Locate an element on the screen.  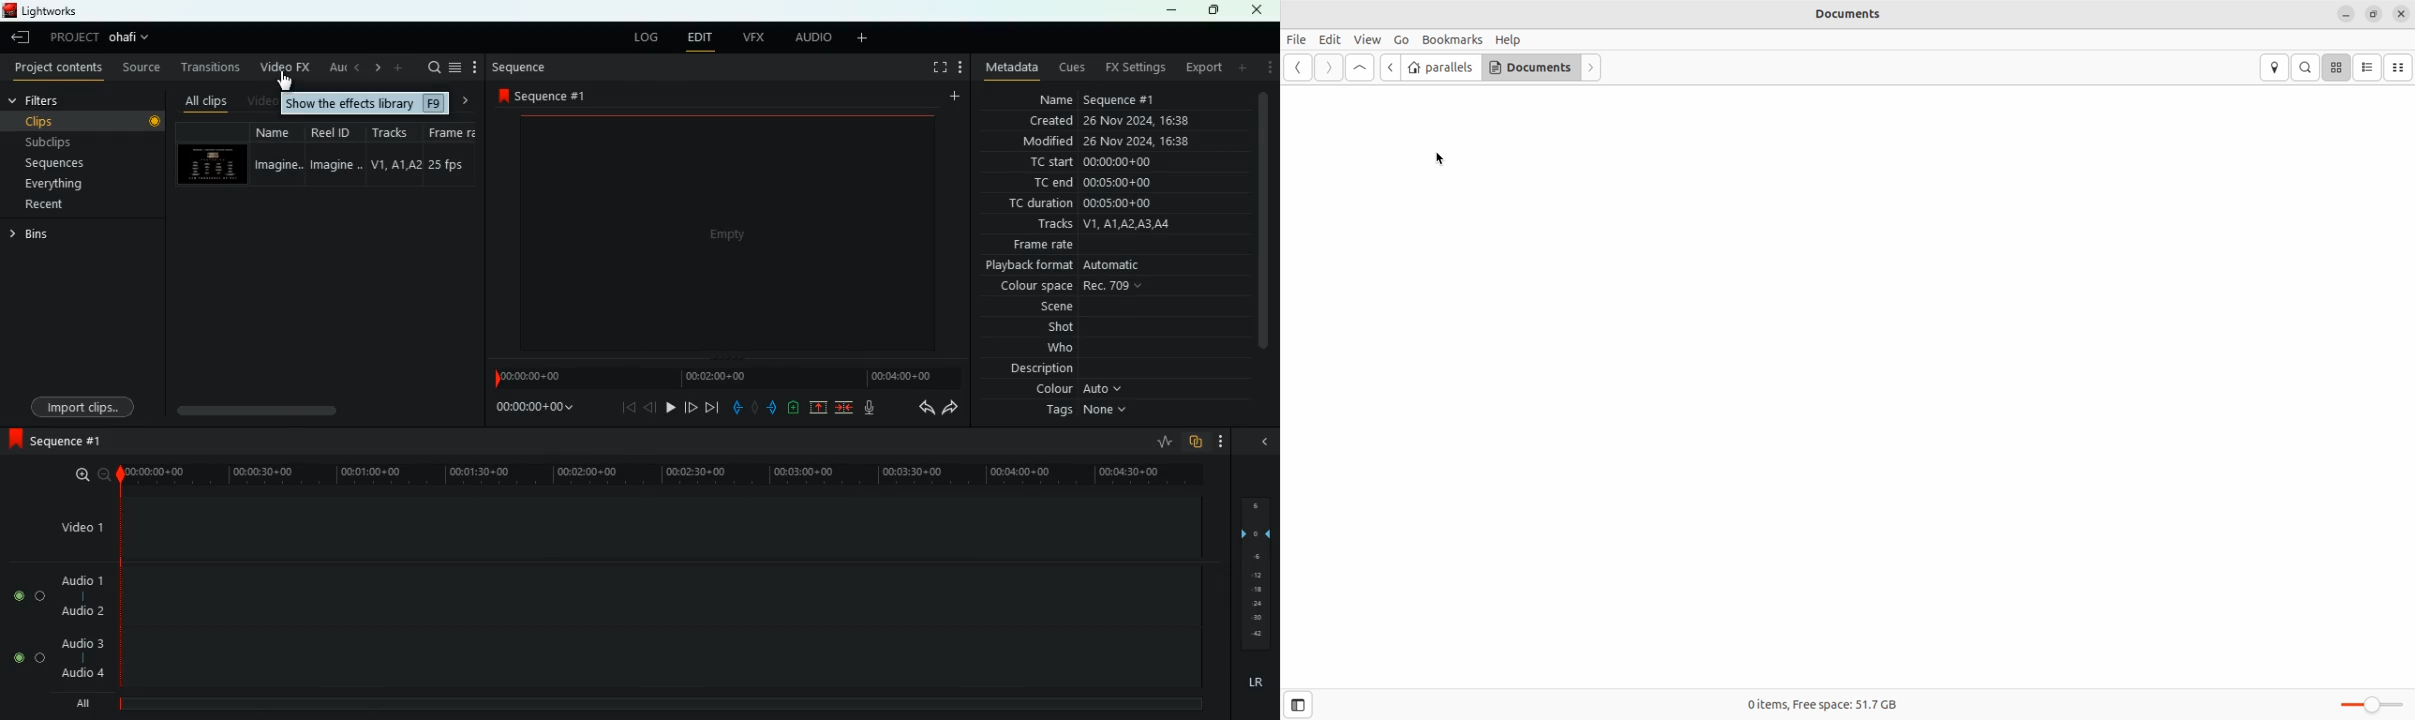
overlap is located at coordinates (1194, 442).